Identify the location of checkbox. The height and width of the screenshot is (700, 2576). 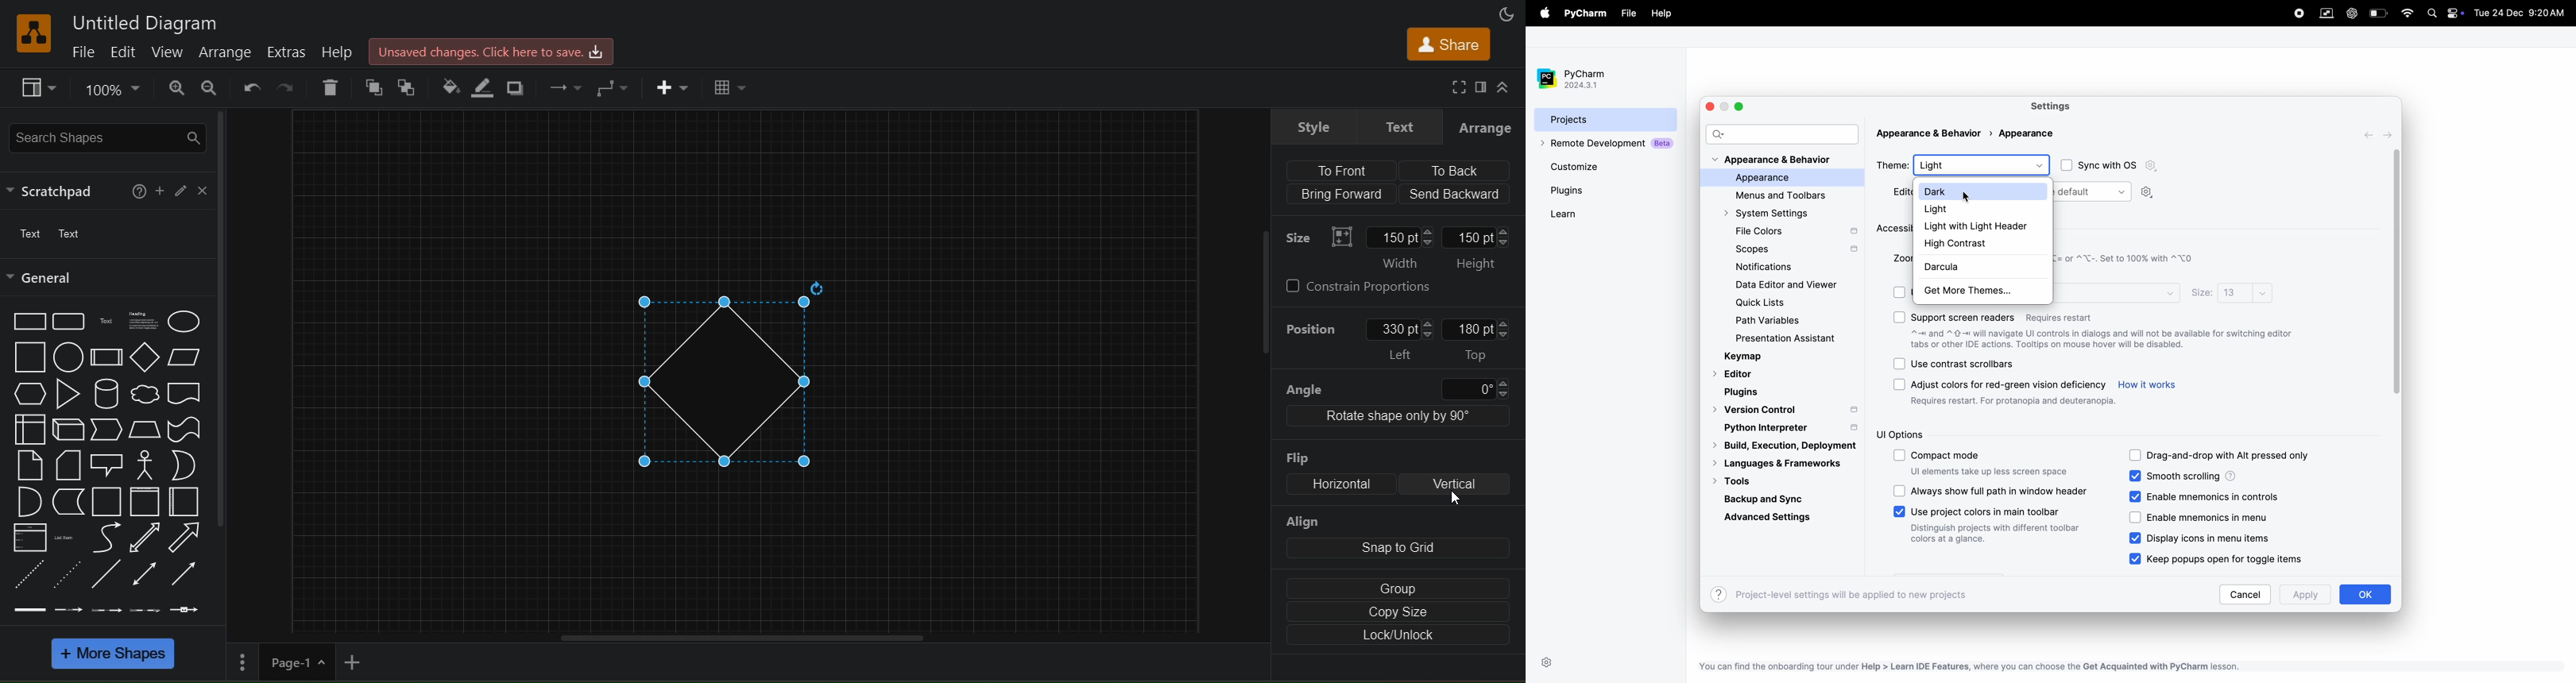
(2136, 538).